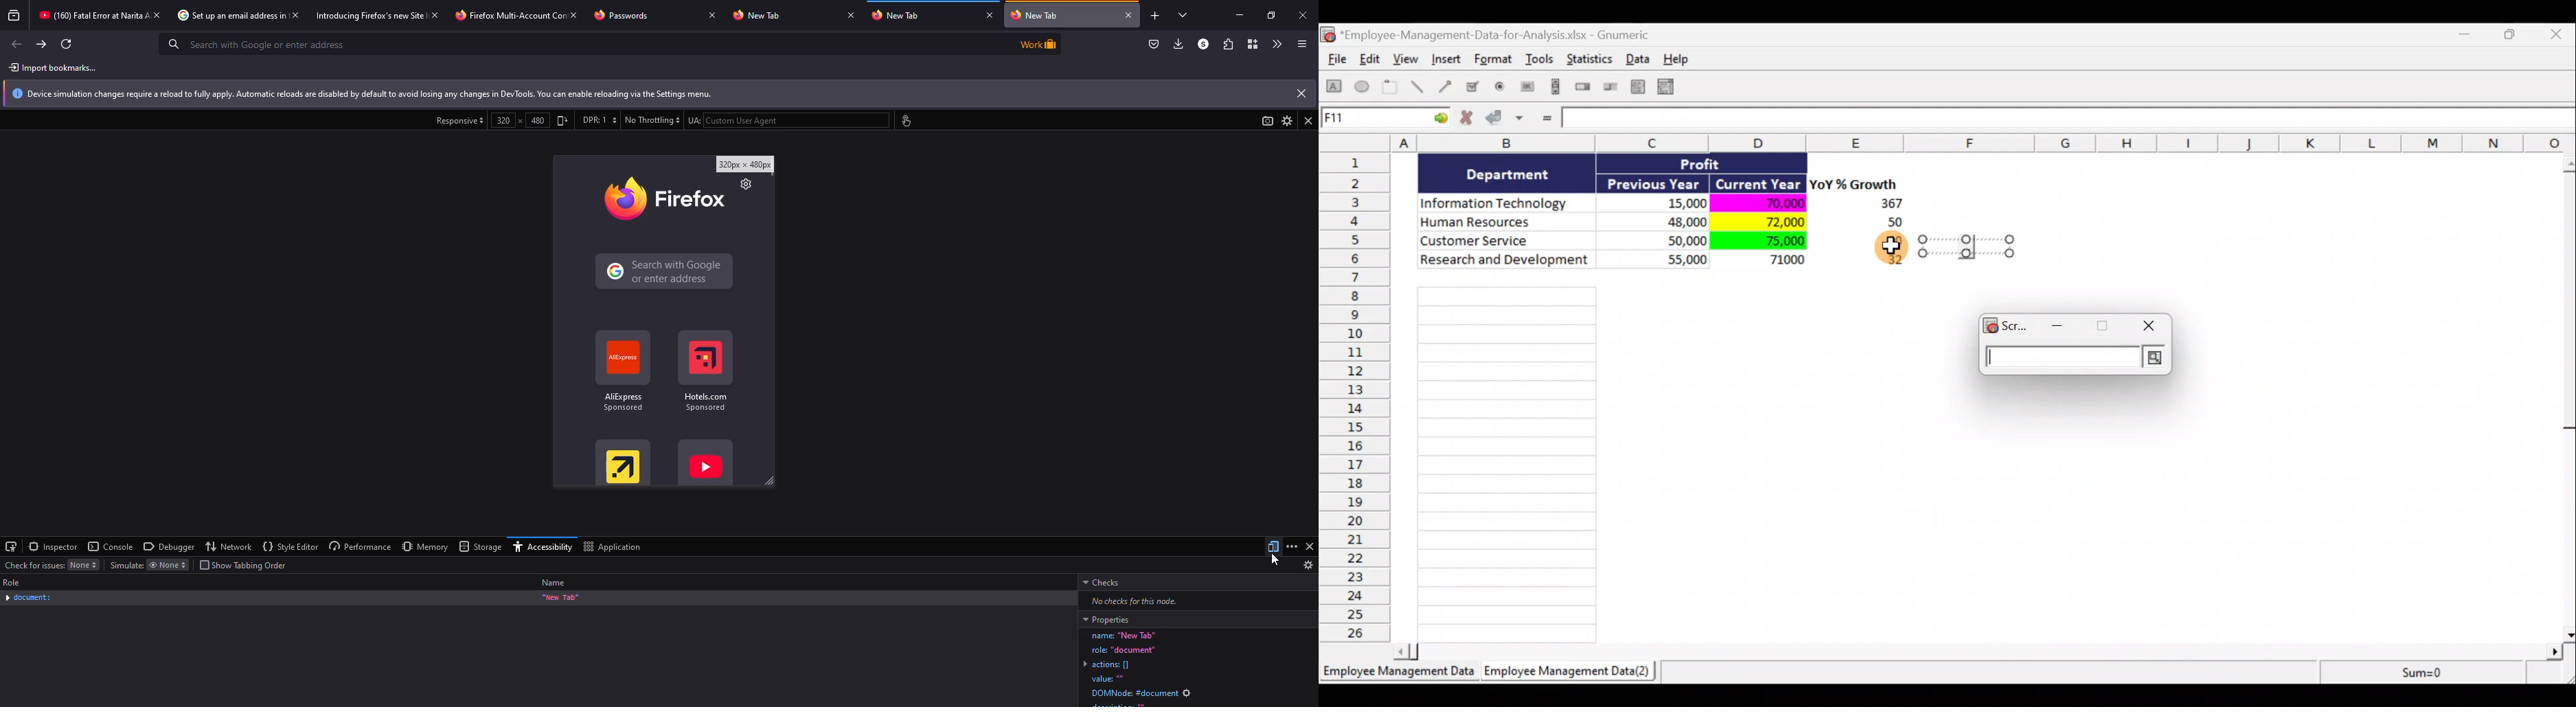 This screenshot has width=2576, height=728. I want to click on mobile view, so click(1273, 546).